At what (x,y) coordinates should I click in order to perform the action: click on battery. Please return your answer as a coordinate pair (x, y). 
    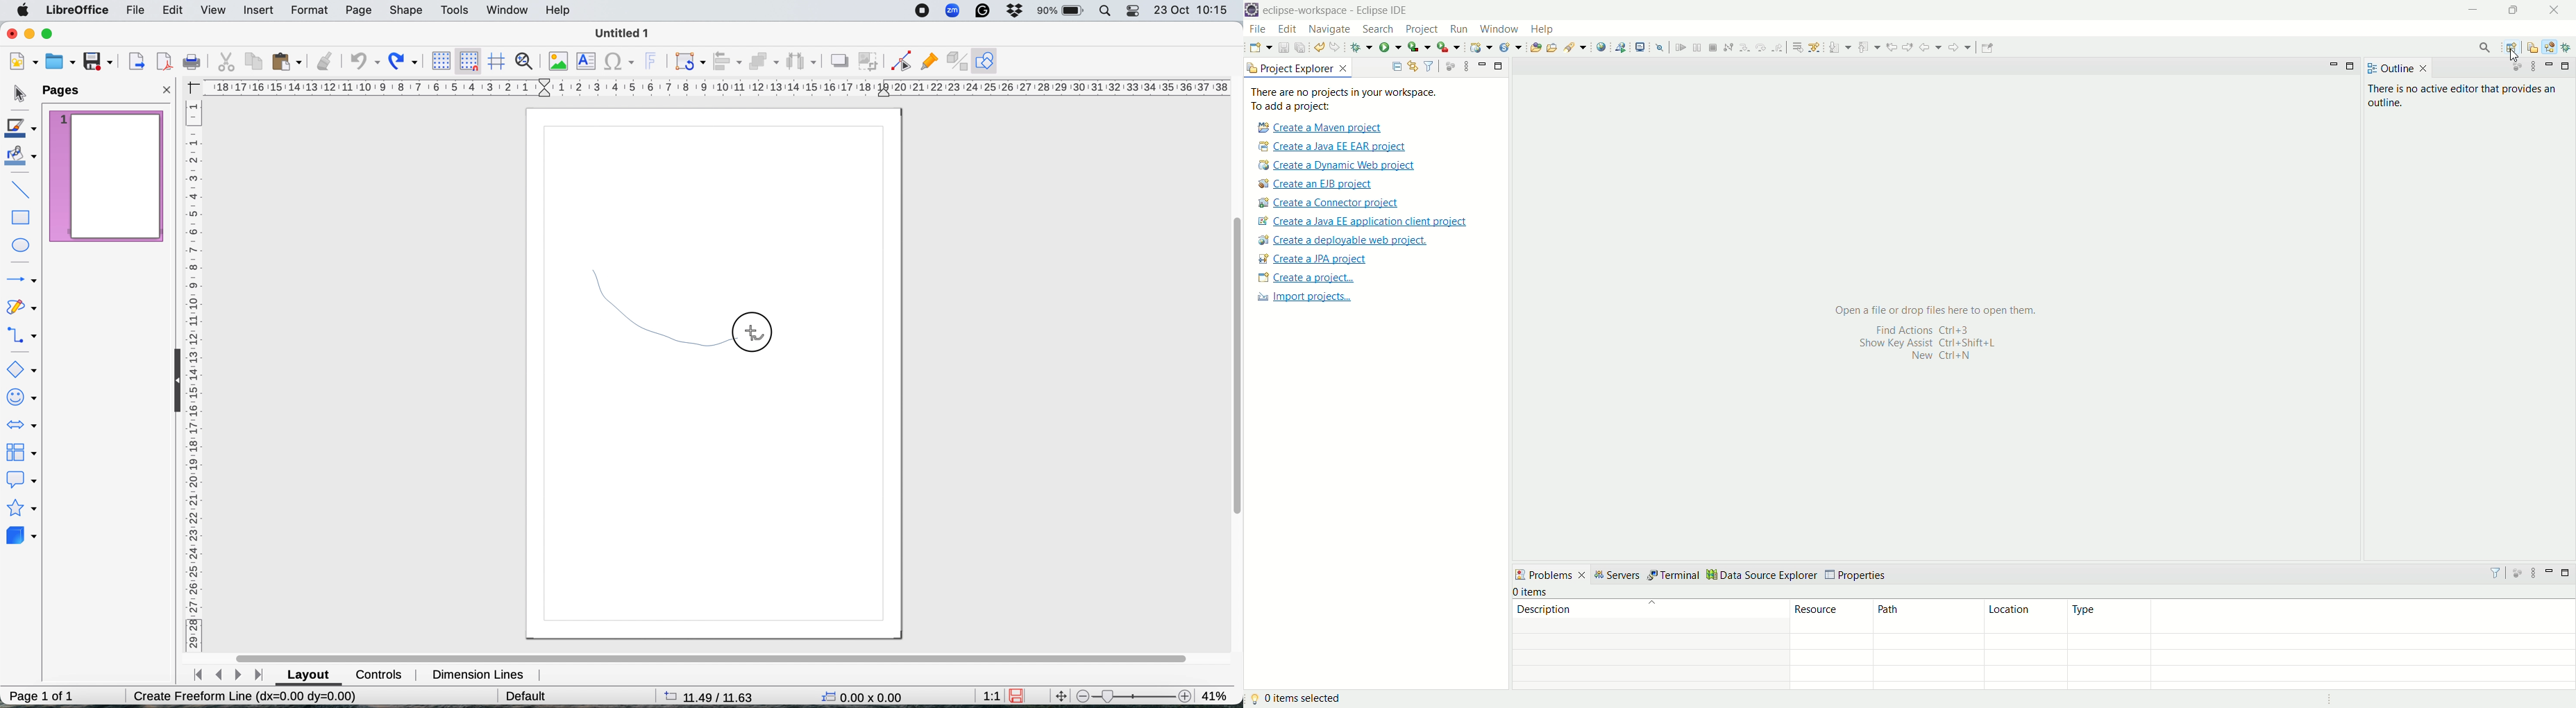
    Looking at the image, I should click on (1061, 12).